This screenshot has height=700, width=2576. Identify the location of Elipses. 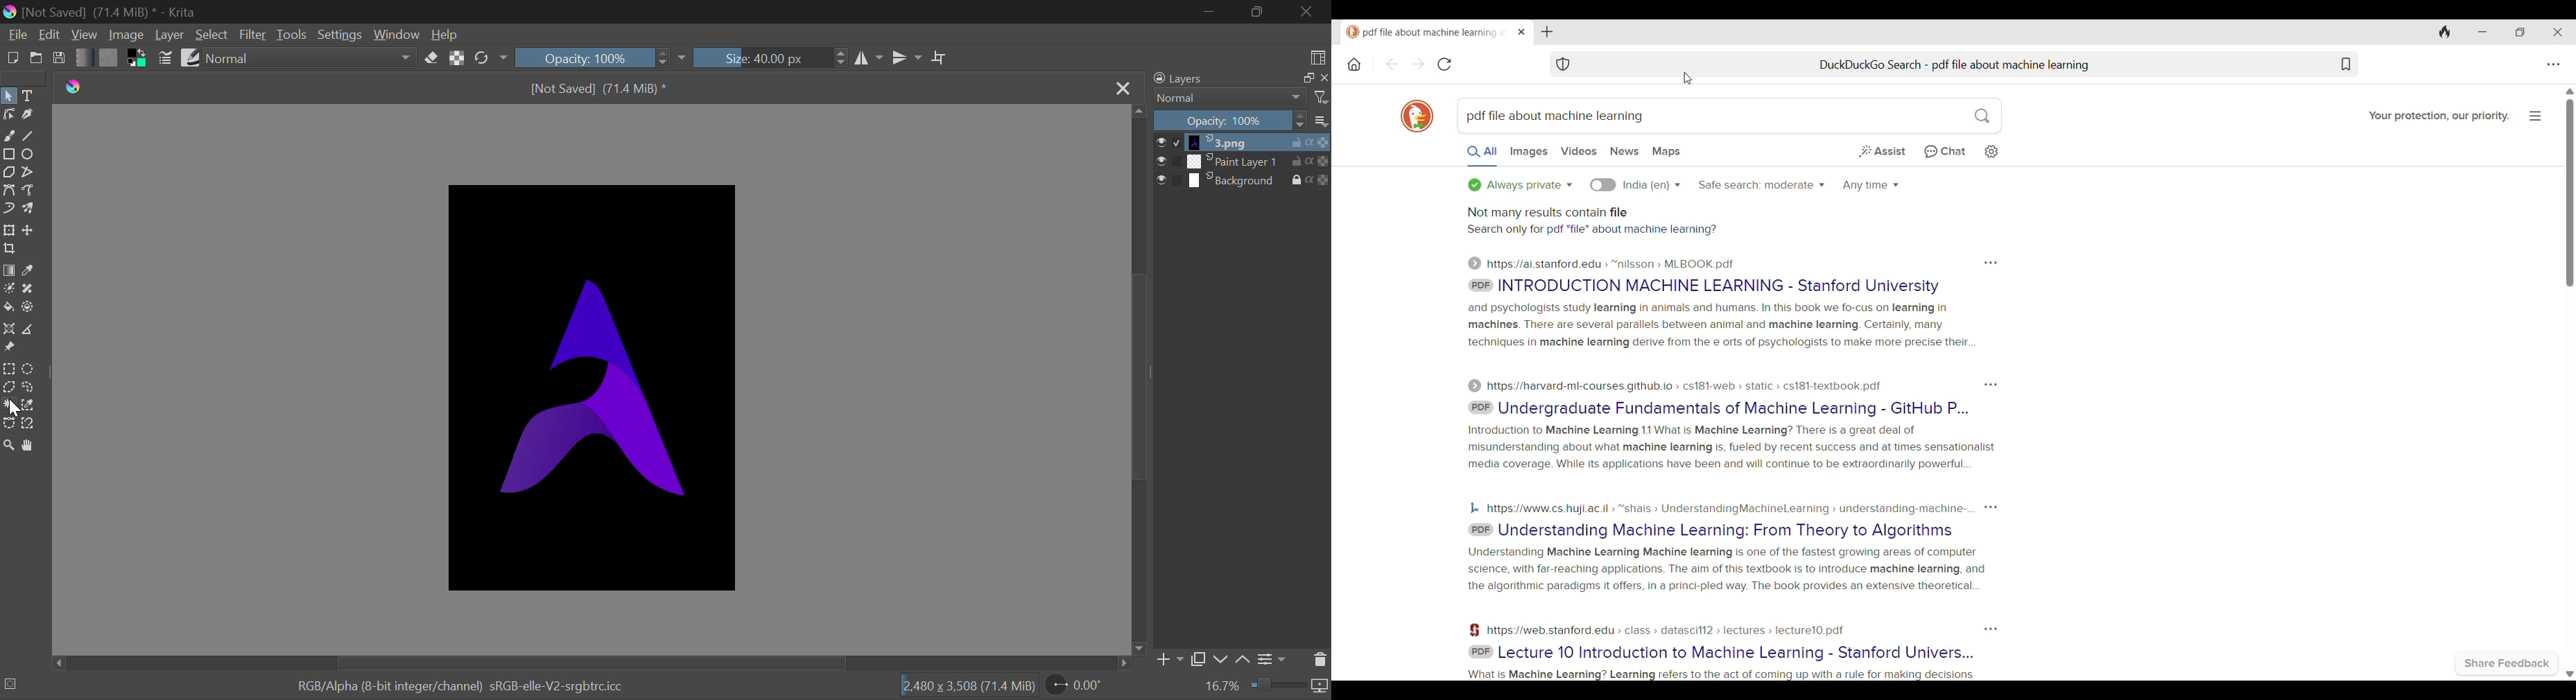
(33, 155).